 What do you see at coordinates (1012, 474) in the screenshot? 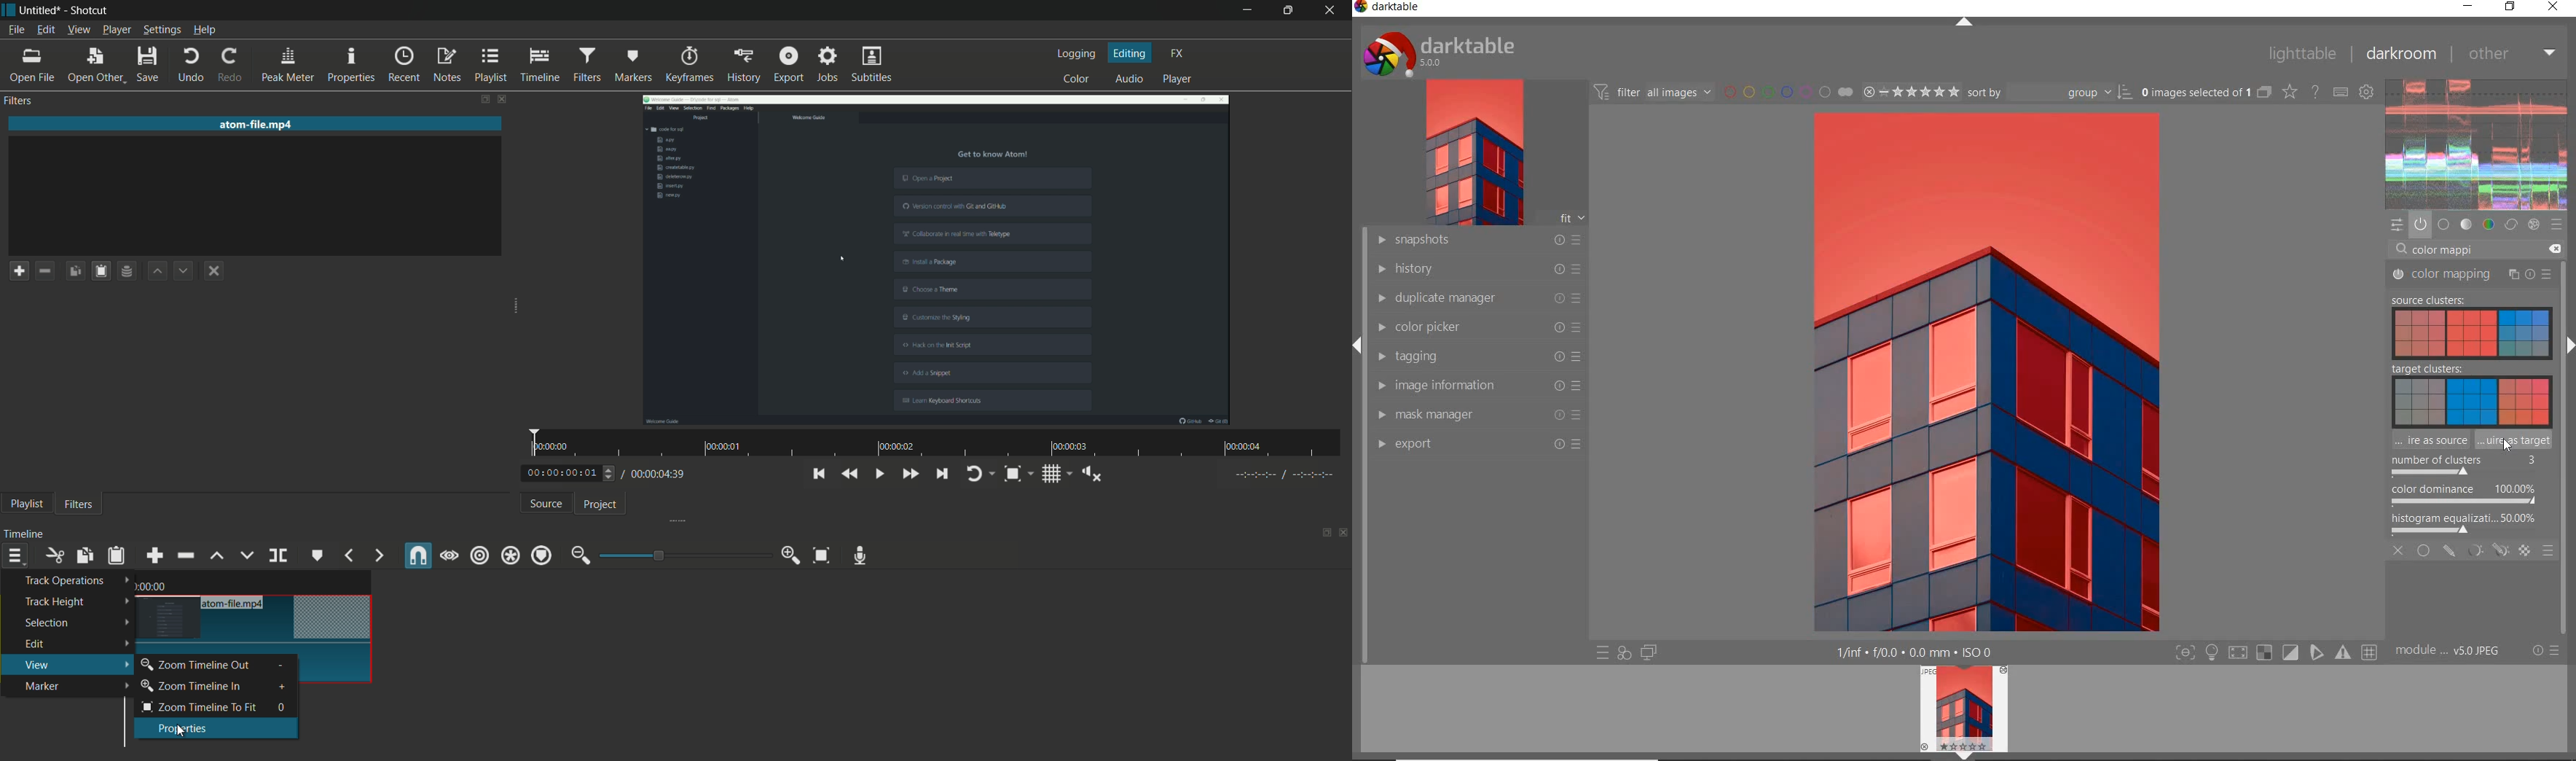
I see `toggle zoom` at bounding box center [1012, 474].